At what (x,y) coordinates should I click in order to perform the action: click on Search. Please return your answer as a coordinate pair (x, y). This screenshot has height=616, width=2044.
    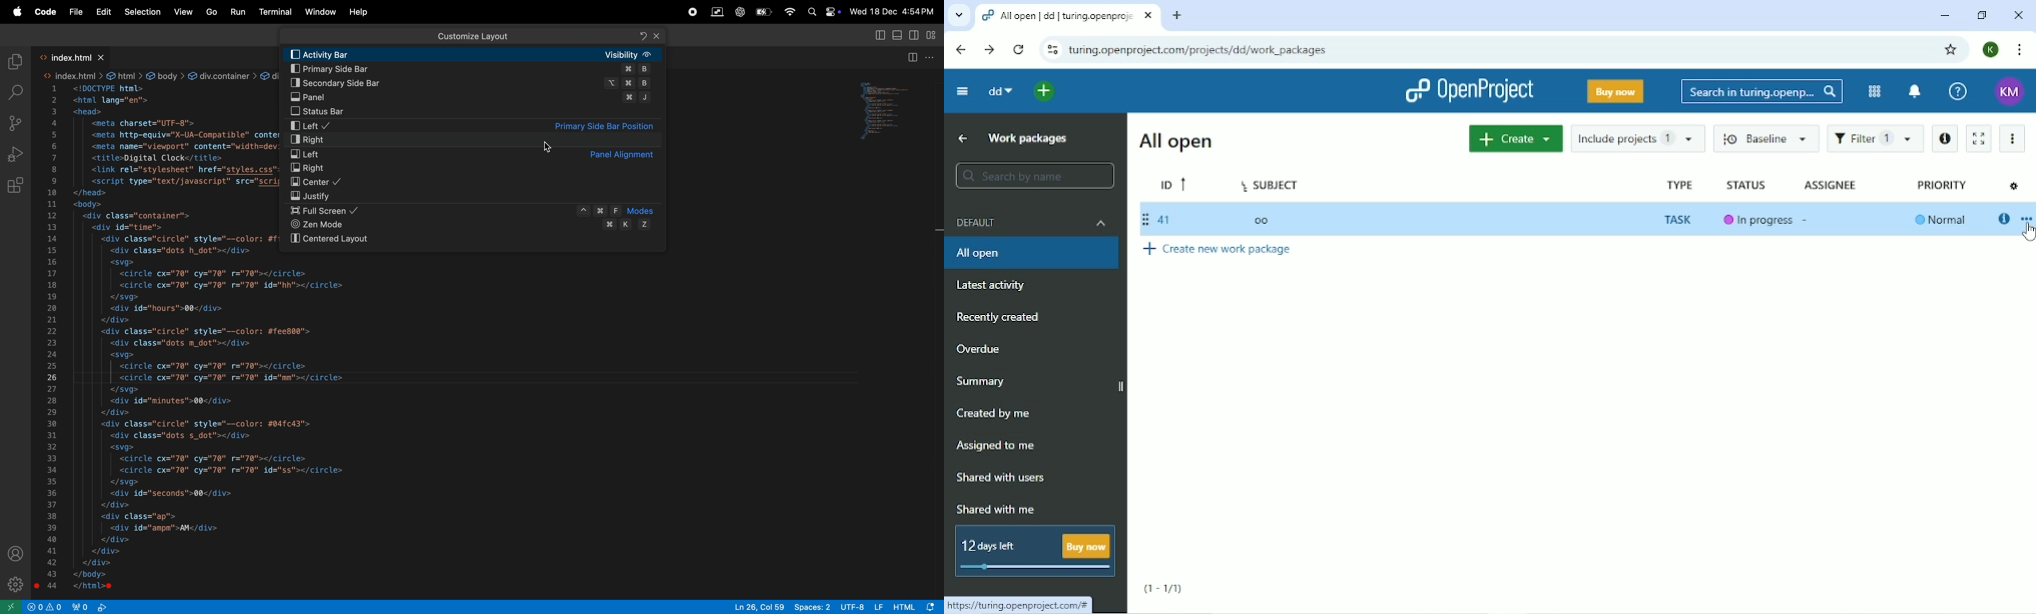
    Looking at the image, I should click on (1762, 92).